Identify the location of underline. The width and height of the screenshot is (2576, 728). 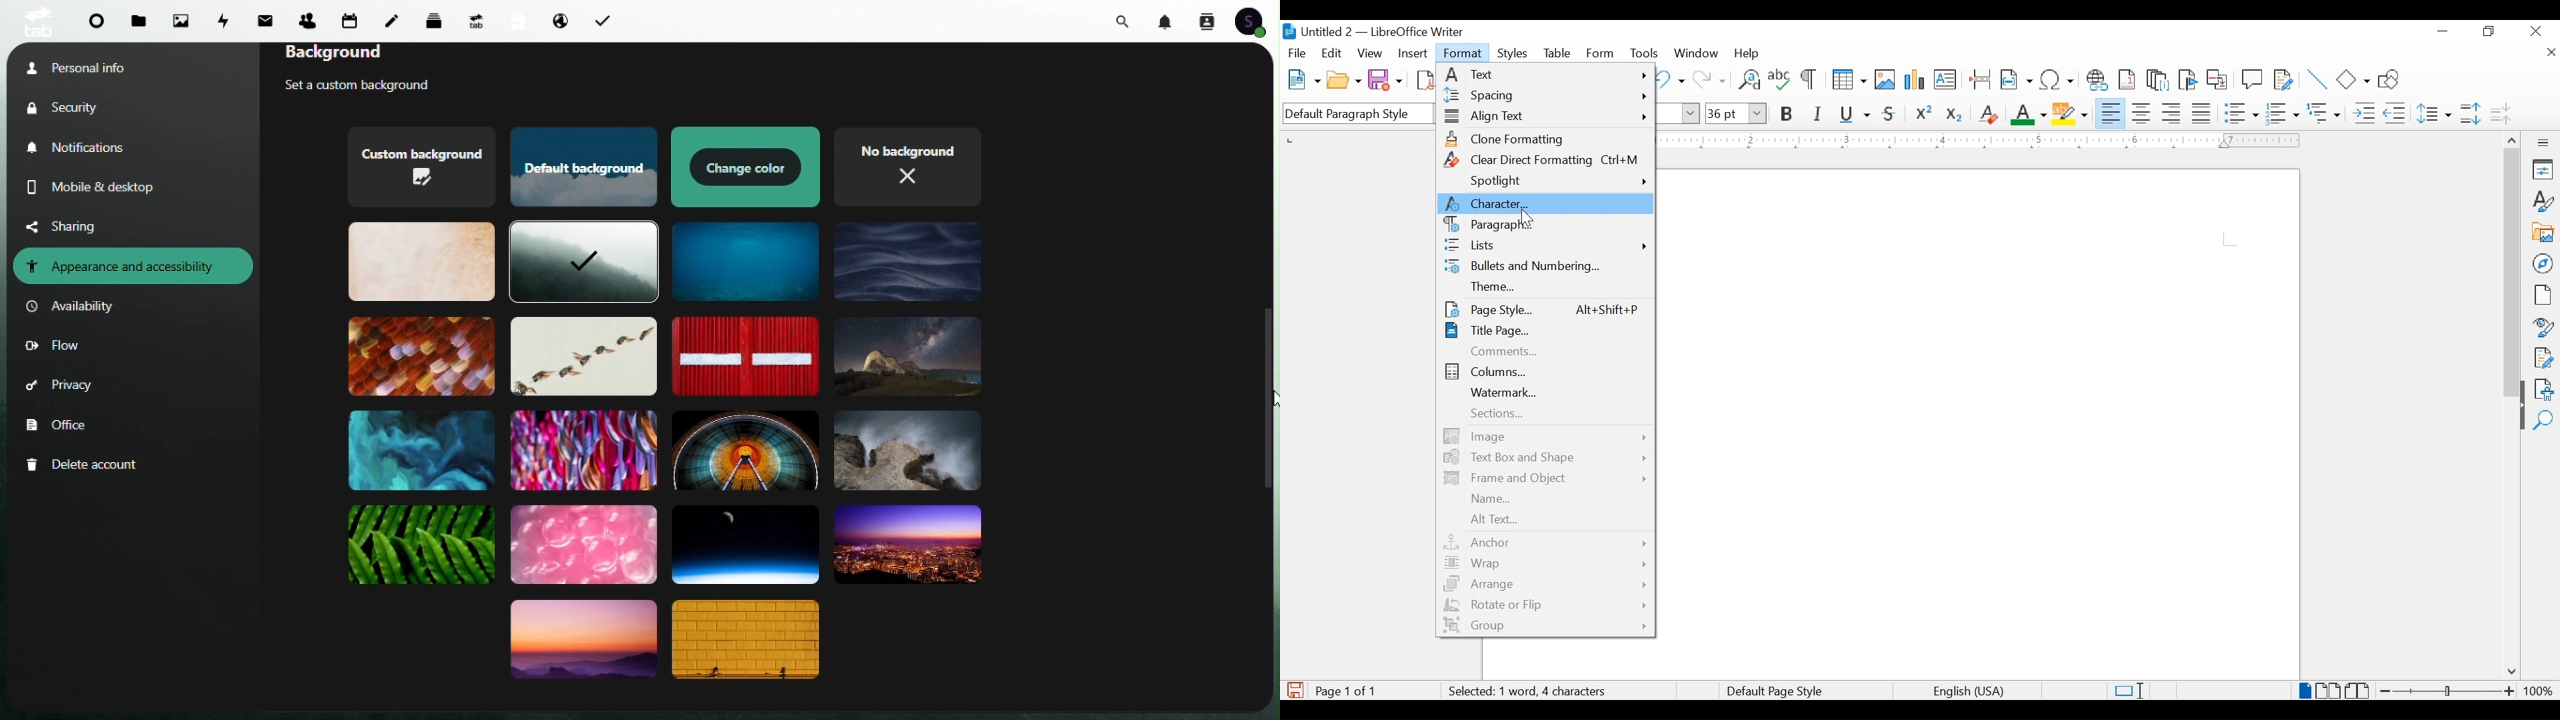
(1855, 114).